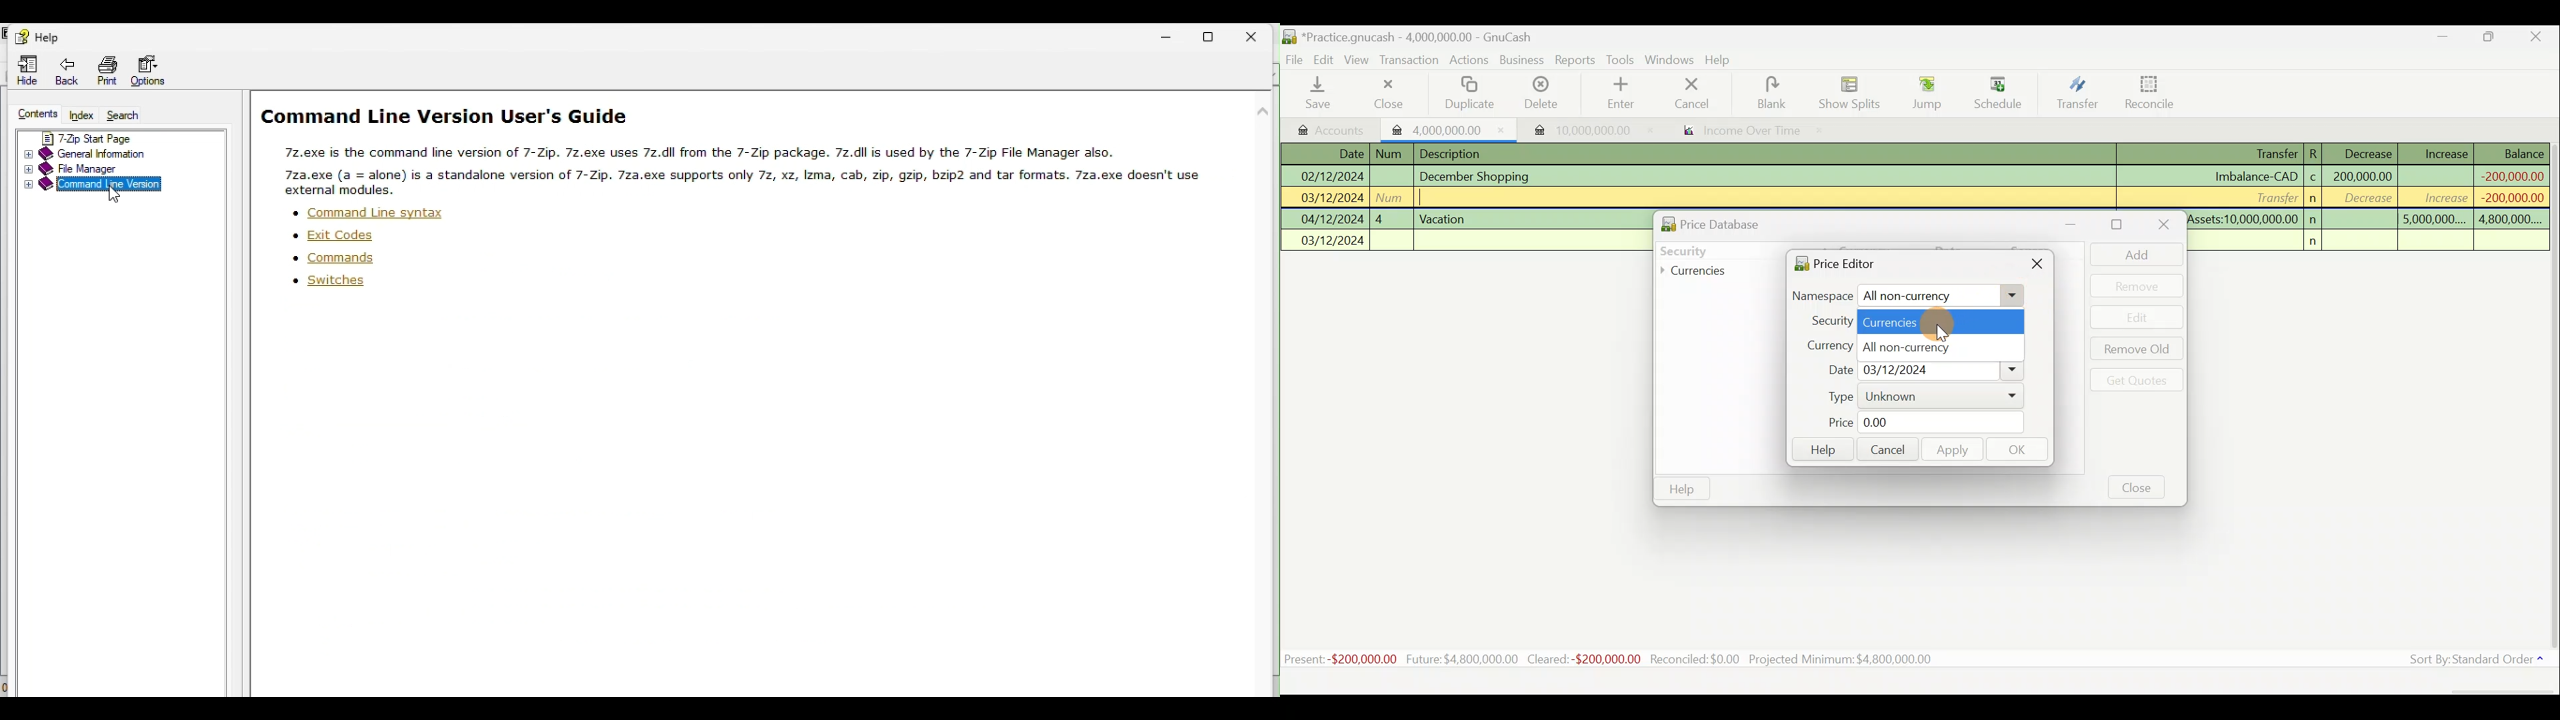 This screenshot has height=728, width=2576. I want to click on File manager, so click(107, 169).